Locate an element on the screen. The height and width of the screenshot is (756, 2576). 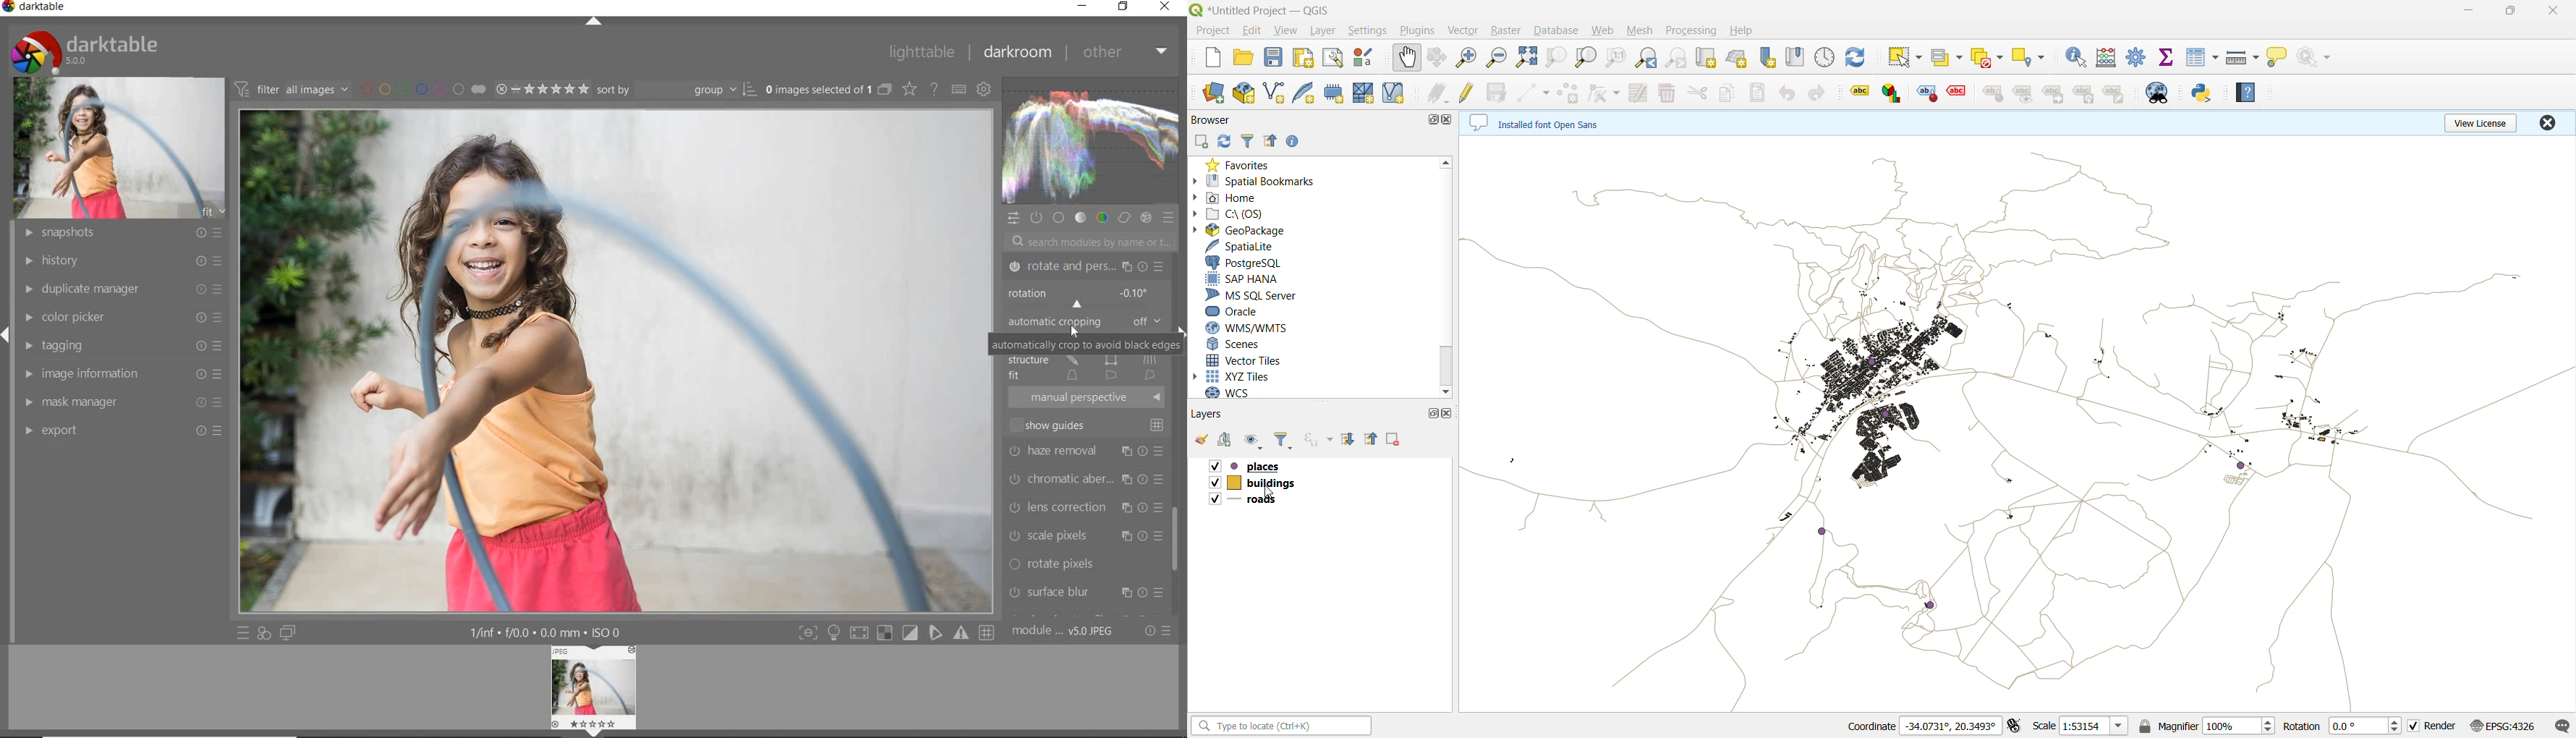
measure line is located at coordinates (2244, 59).